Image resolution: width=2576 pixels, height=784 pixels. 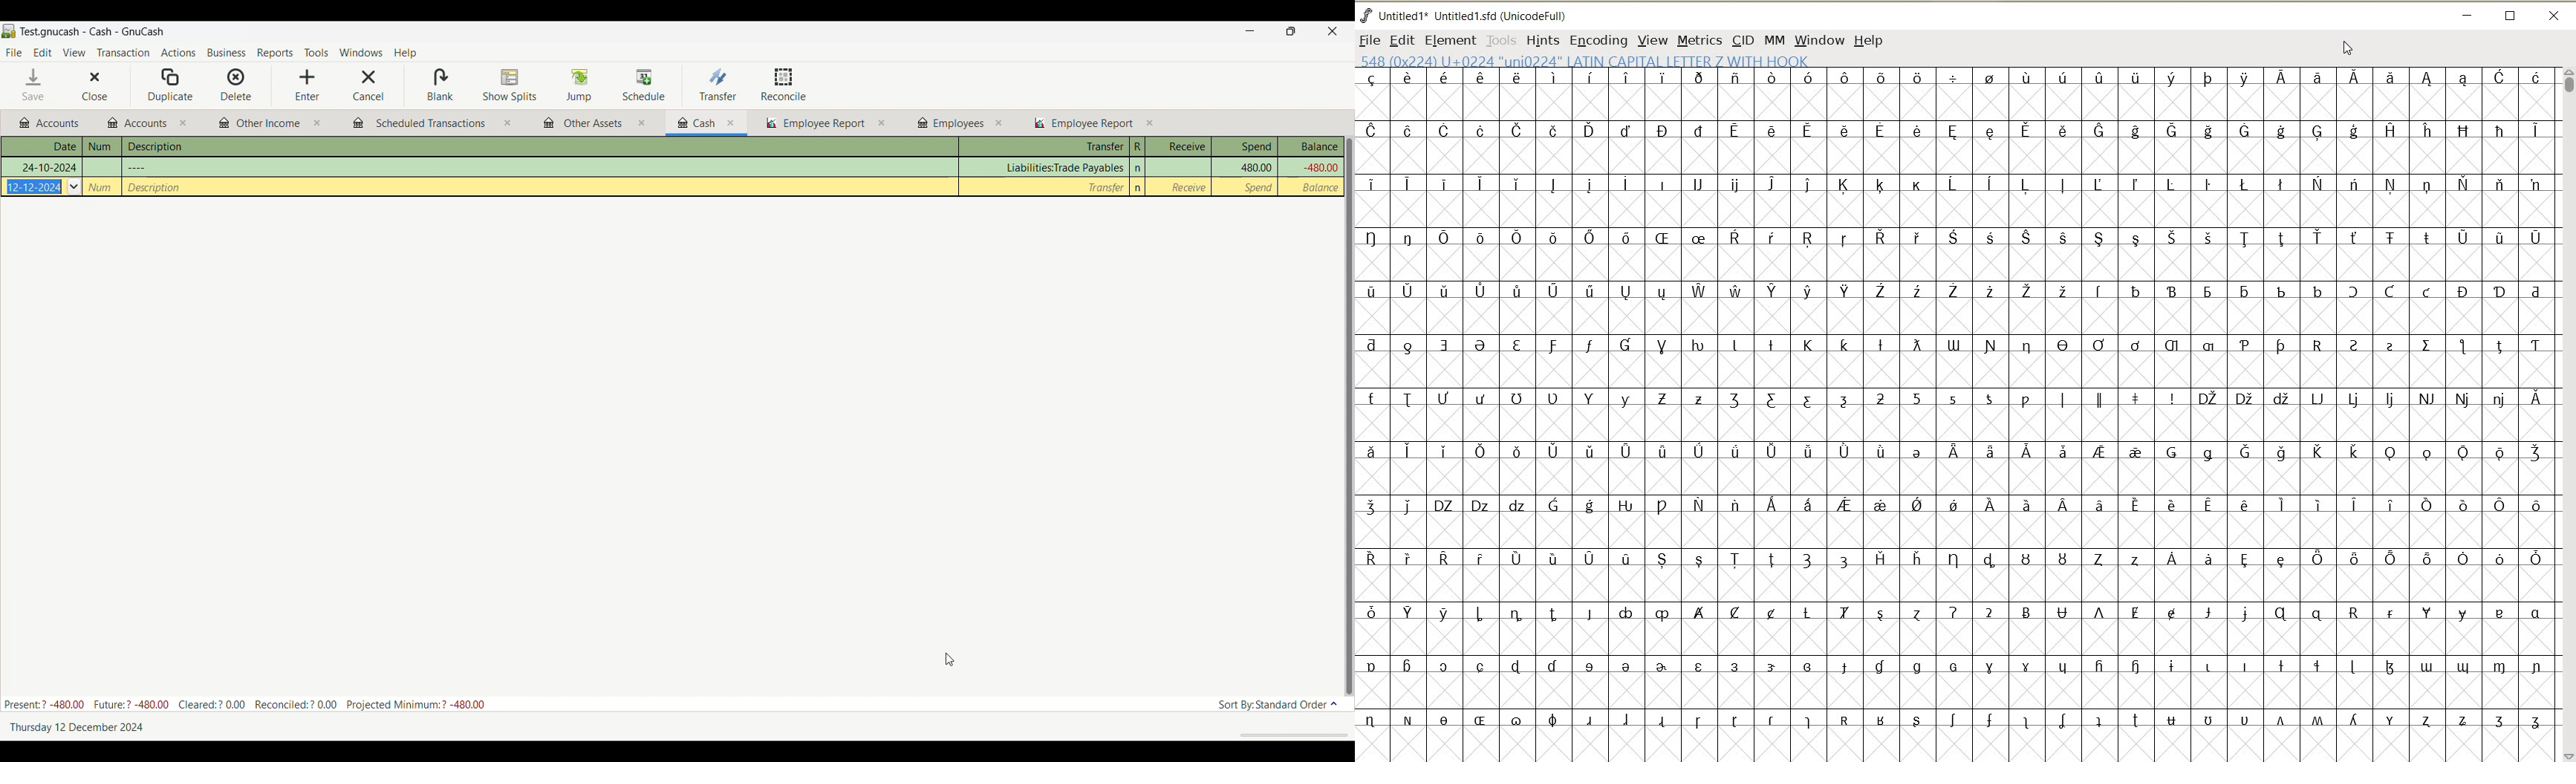 What do you see at coordinates (48, 167) in the screenshot?
I see `` at bounding box center [48, 167].